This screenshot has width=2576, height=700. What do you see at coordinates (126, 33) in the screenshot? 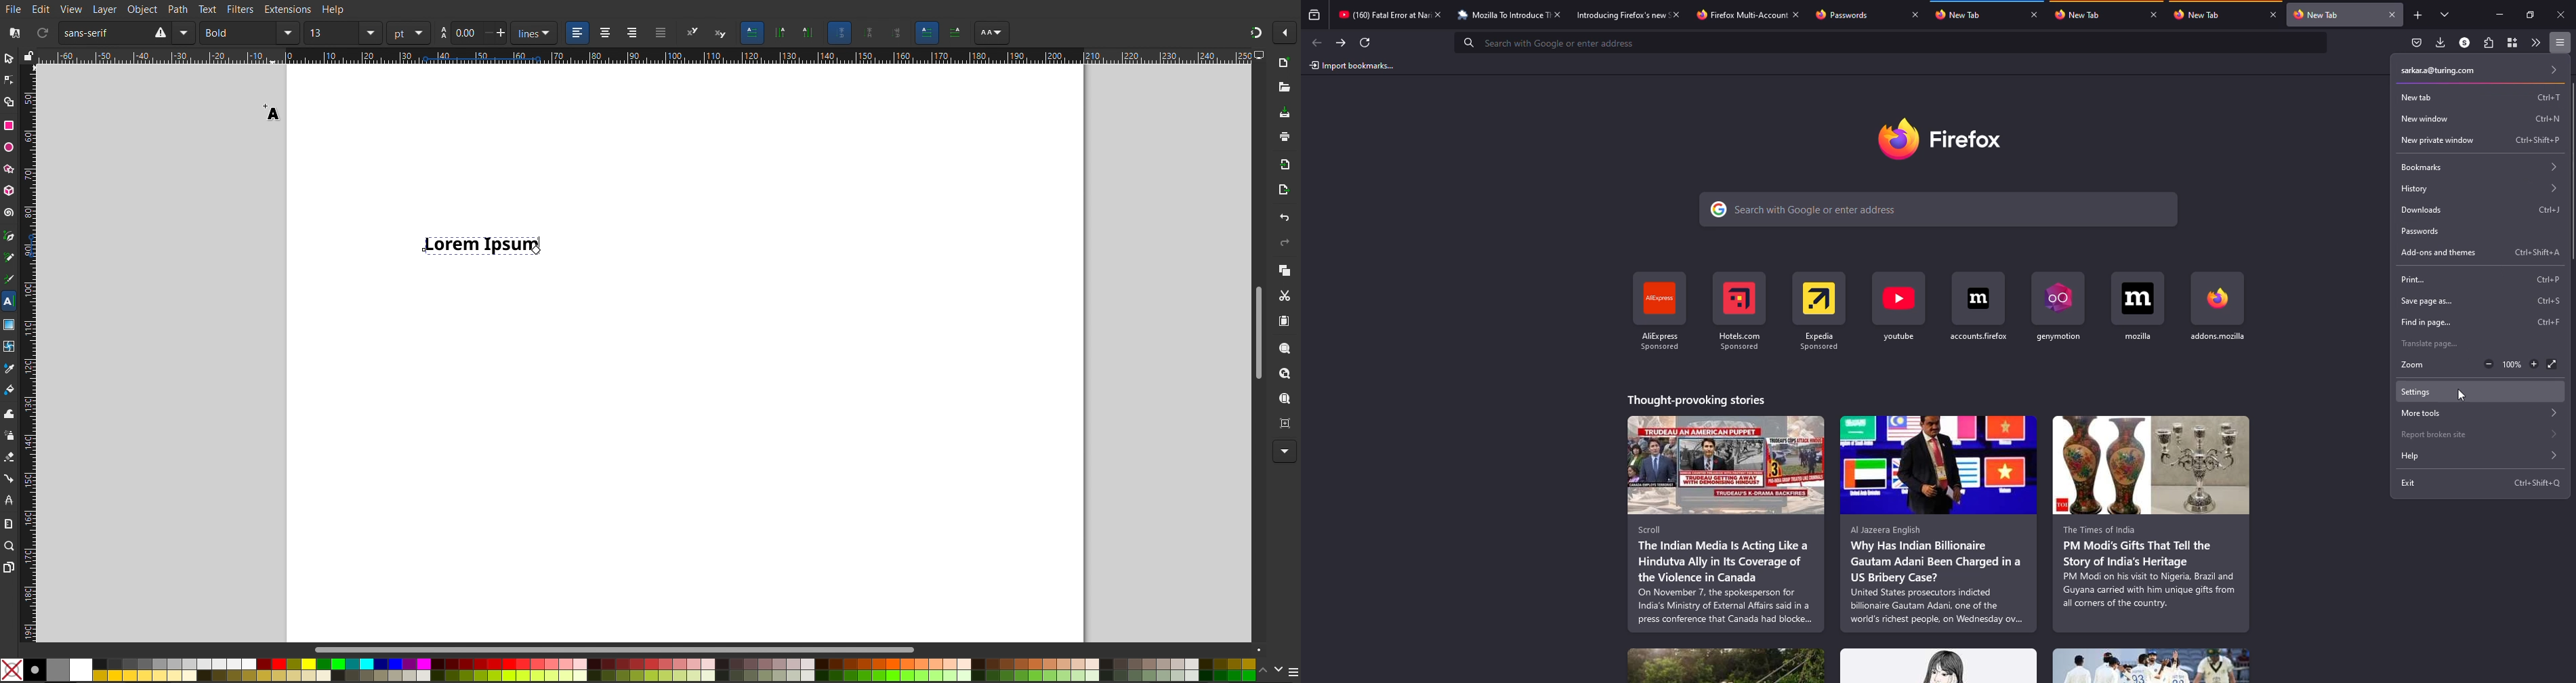
I see `Font` at bounding box center [126, 33].